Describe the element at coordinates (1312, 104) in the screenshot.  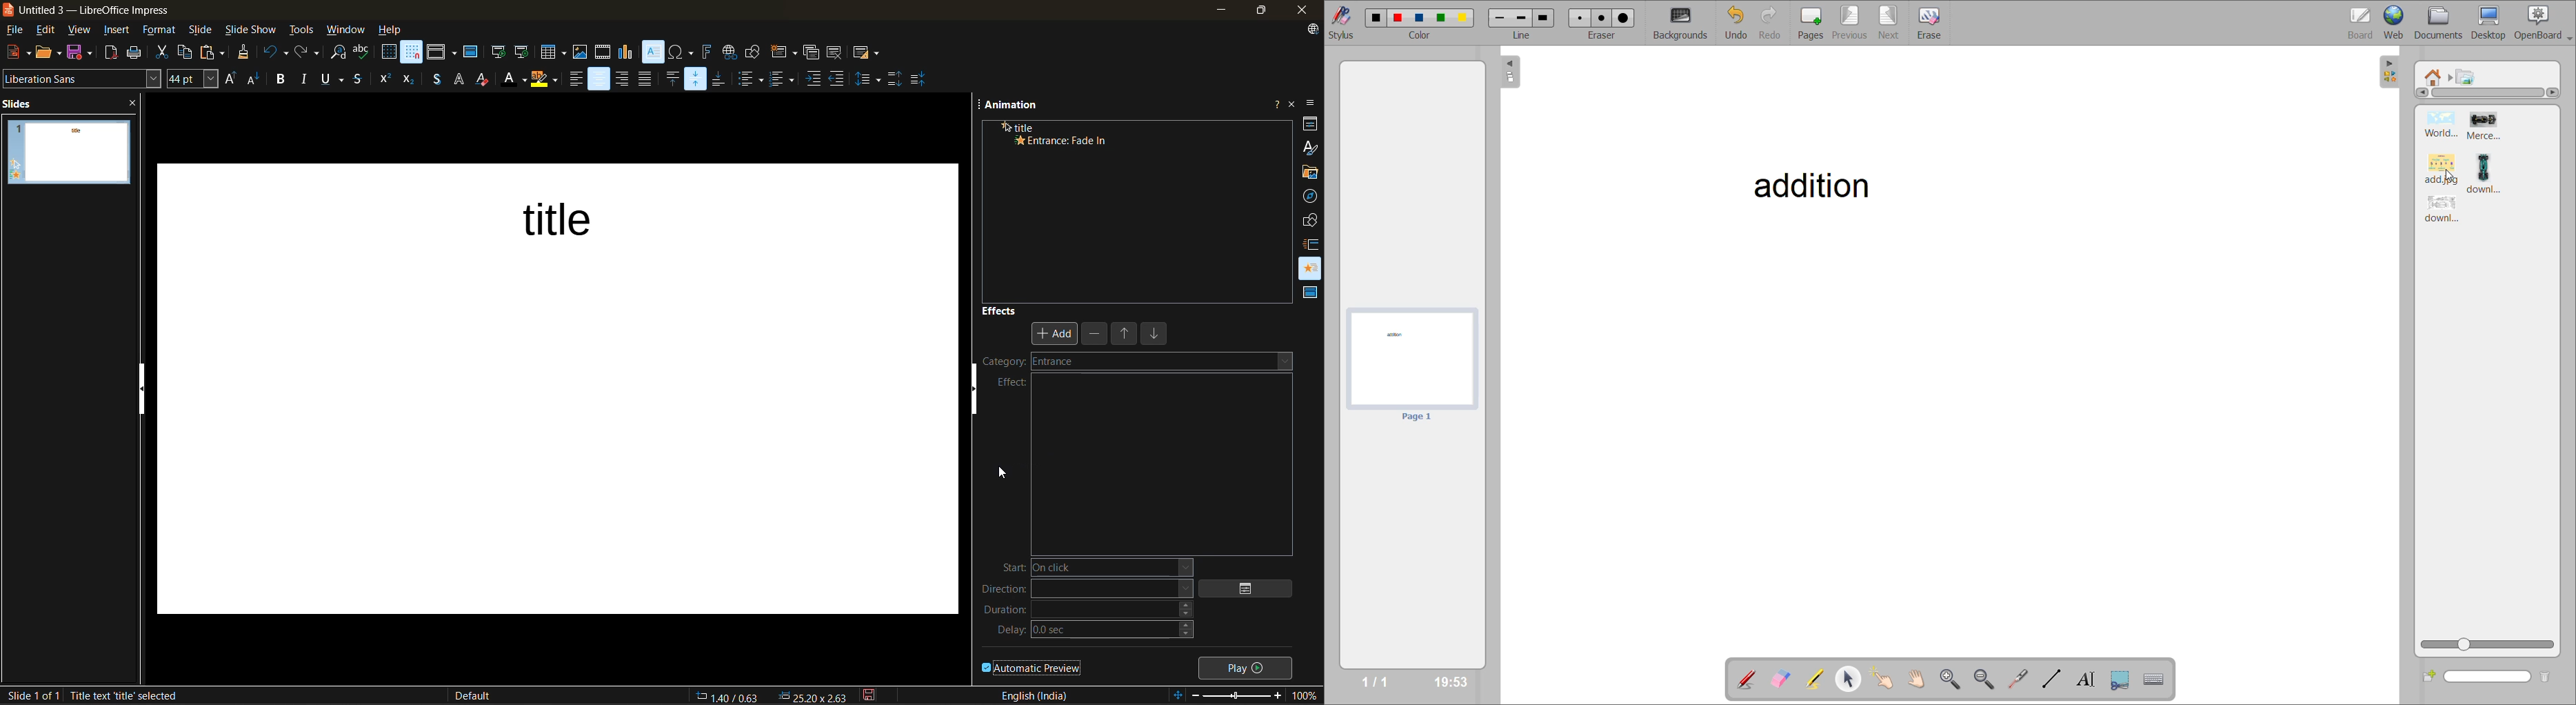
I see `sidebar settings` at that location.